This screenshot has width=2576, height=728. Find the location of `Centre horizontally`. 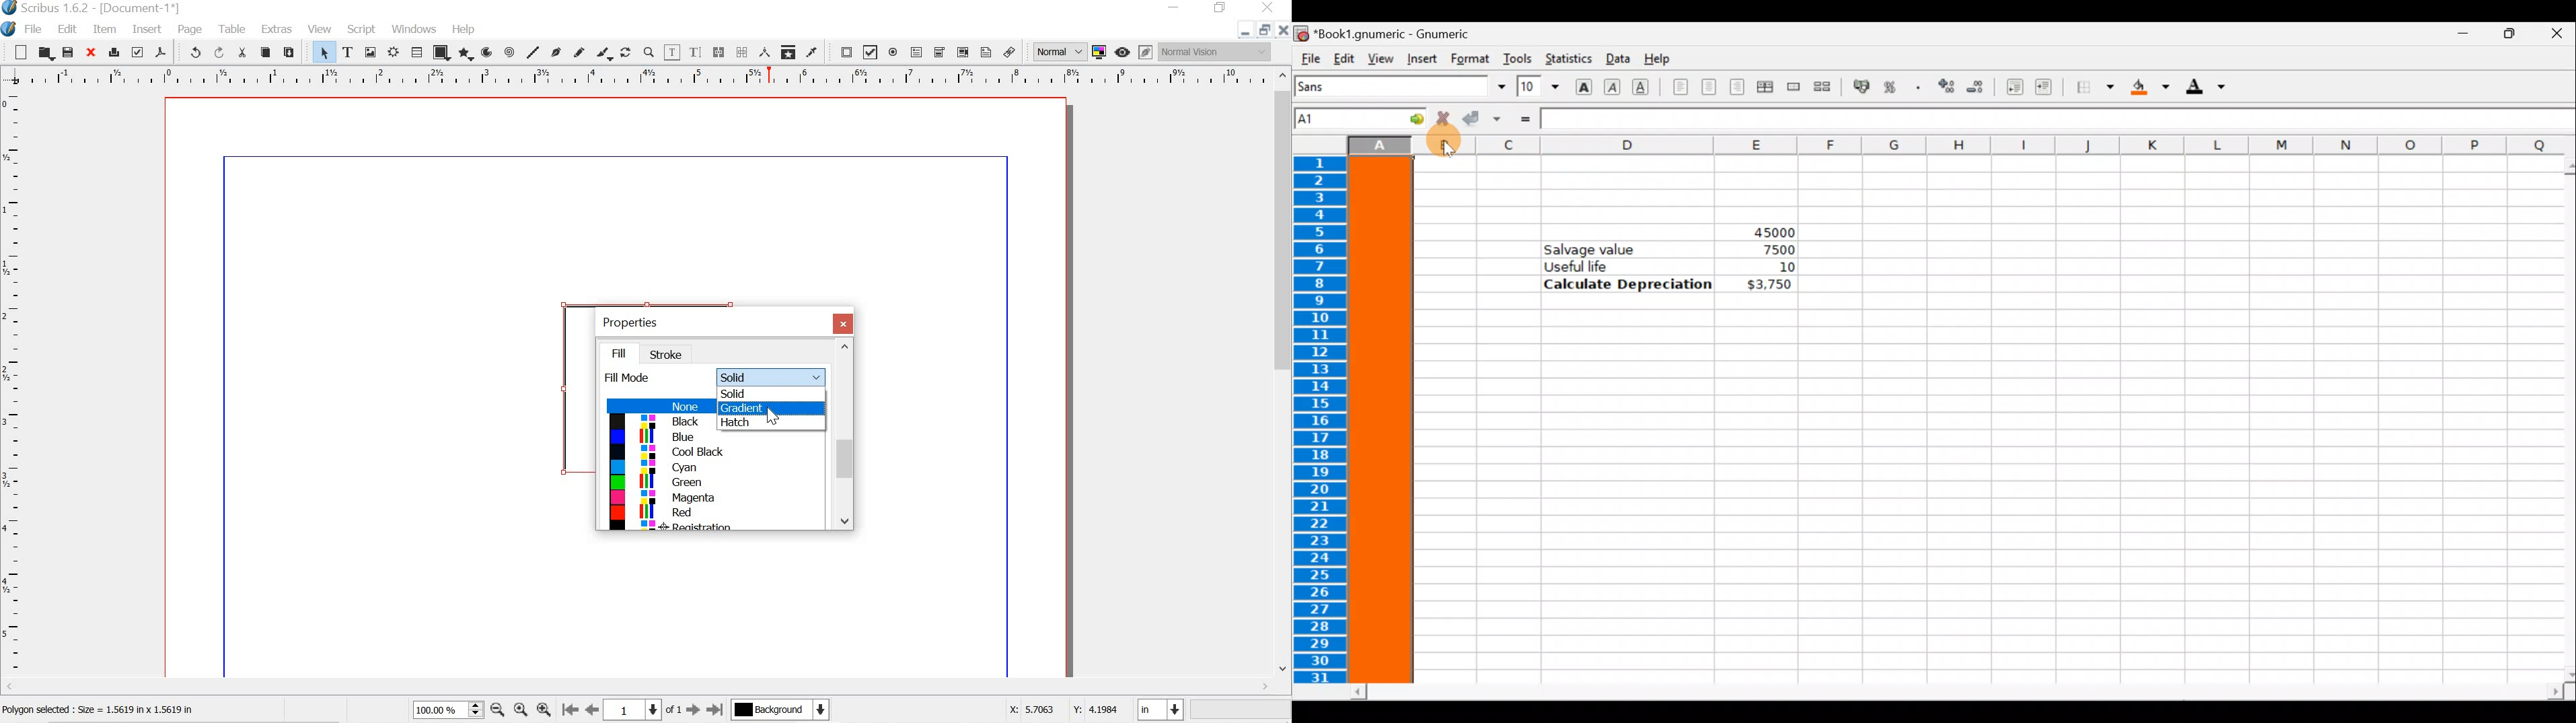

Centre horizontally is located at coordinates (1709, 91).